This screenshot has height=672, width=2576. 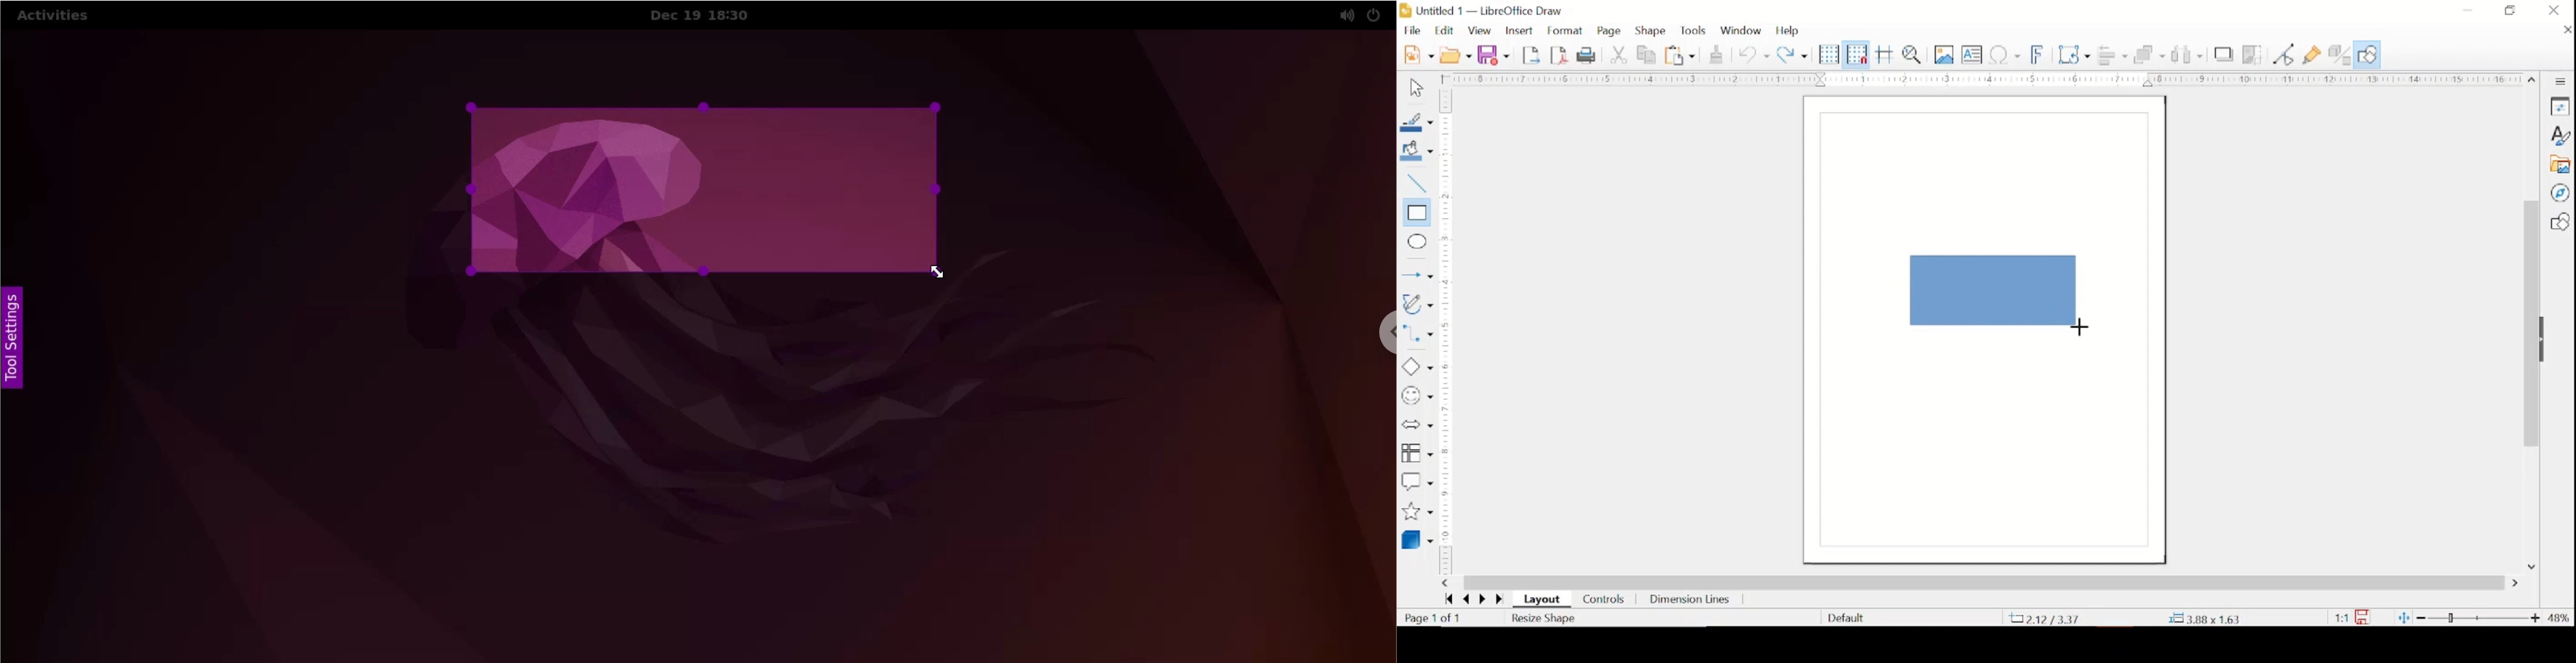 I want to click on scroll right arrow, so click(x=2518, y=584).